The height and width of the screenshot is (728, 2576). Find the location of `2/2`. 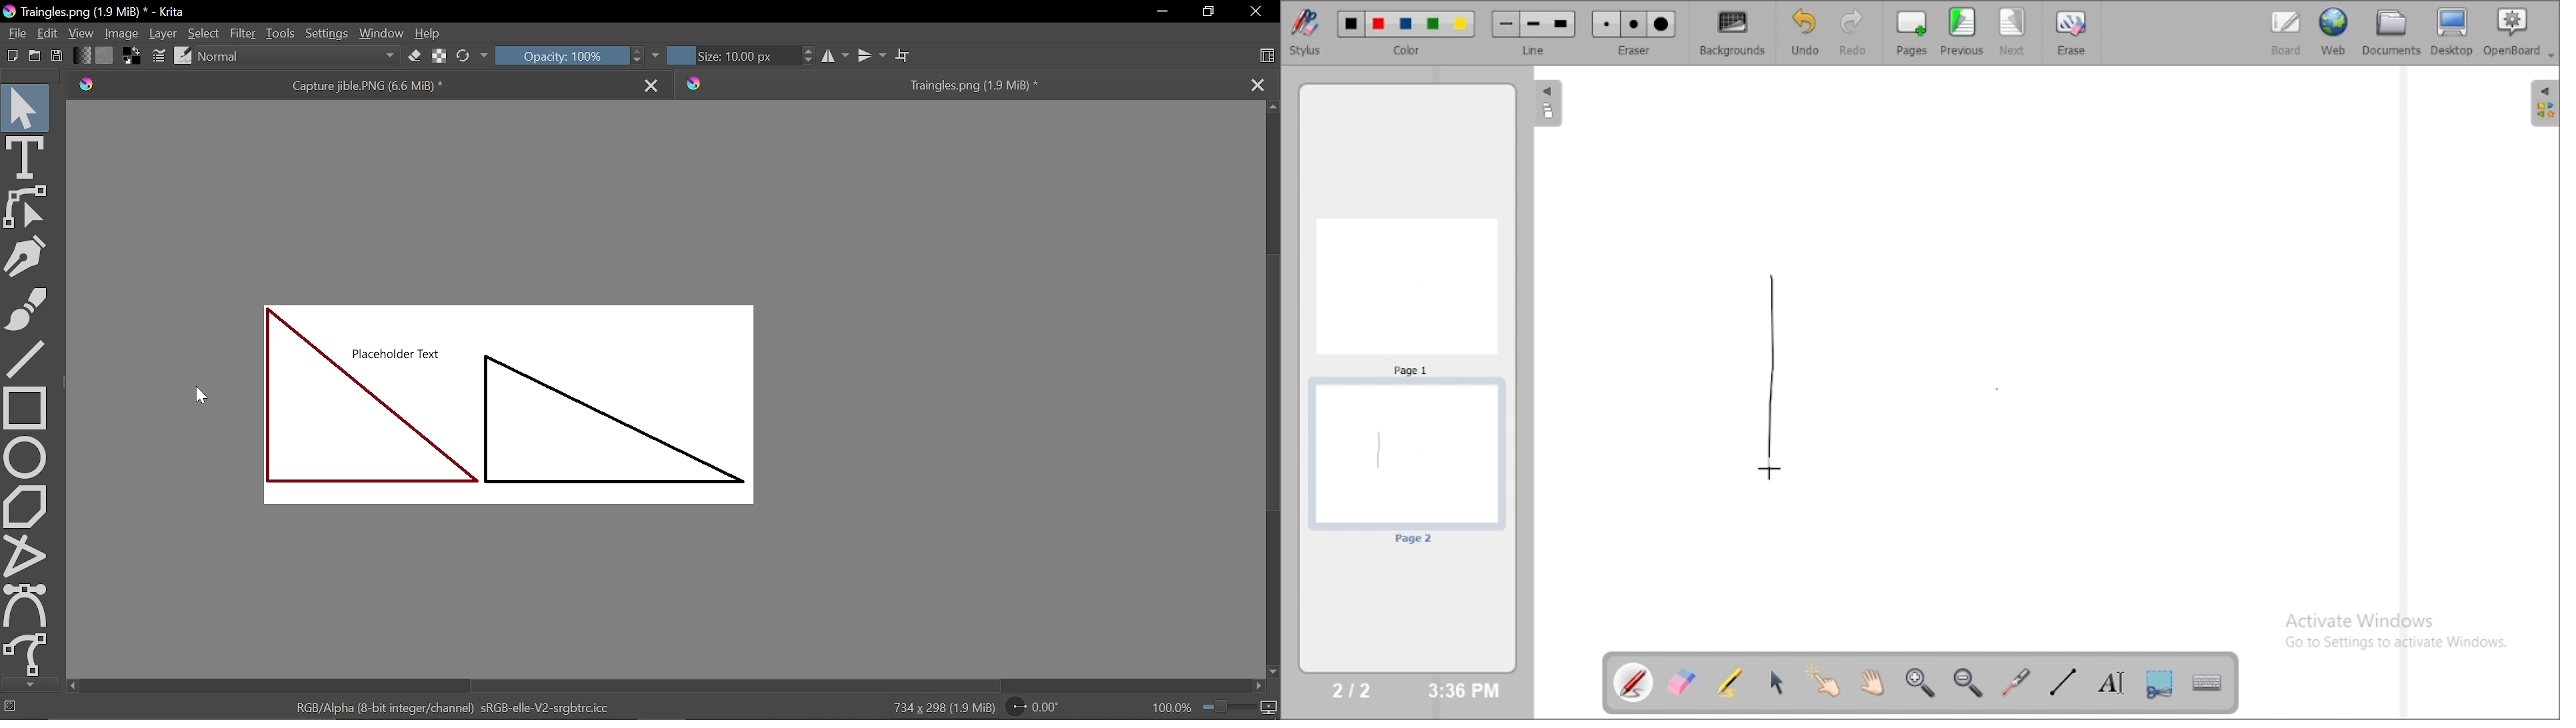

2/2 is located at coordinates (1353, 689).